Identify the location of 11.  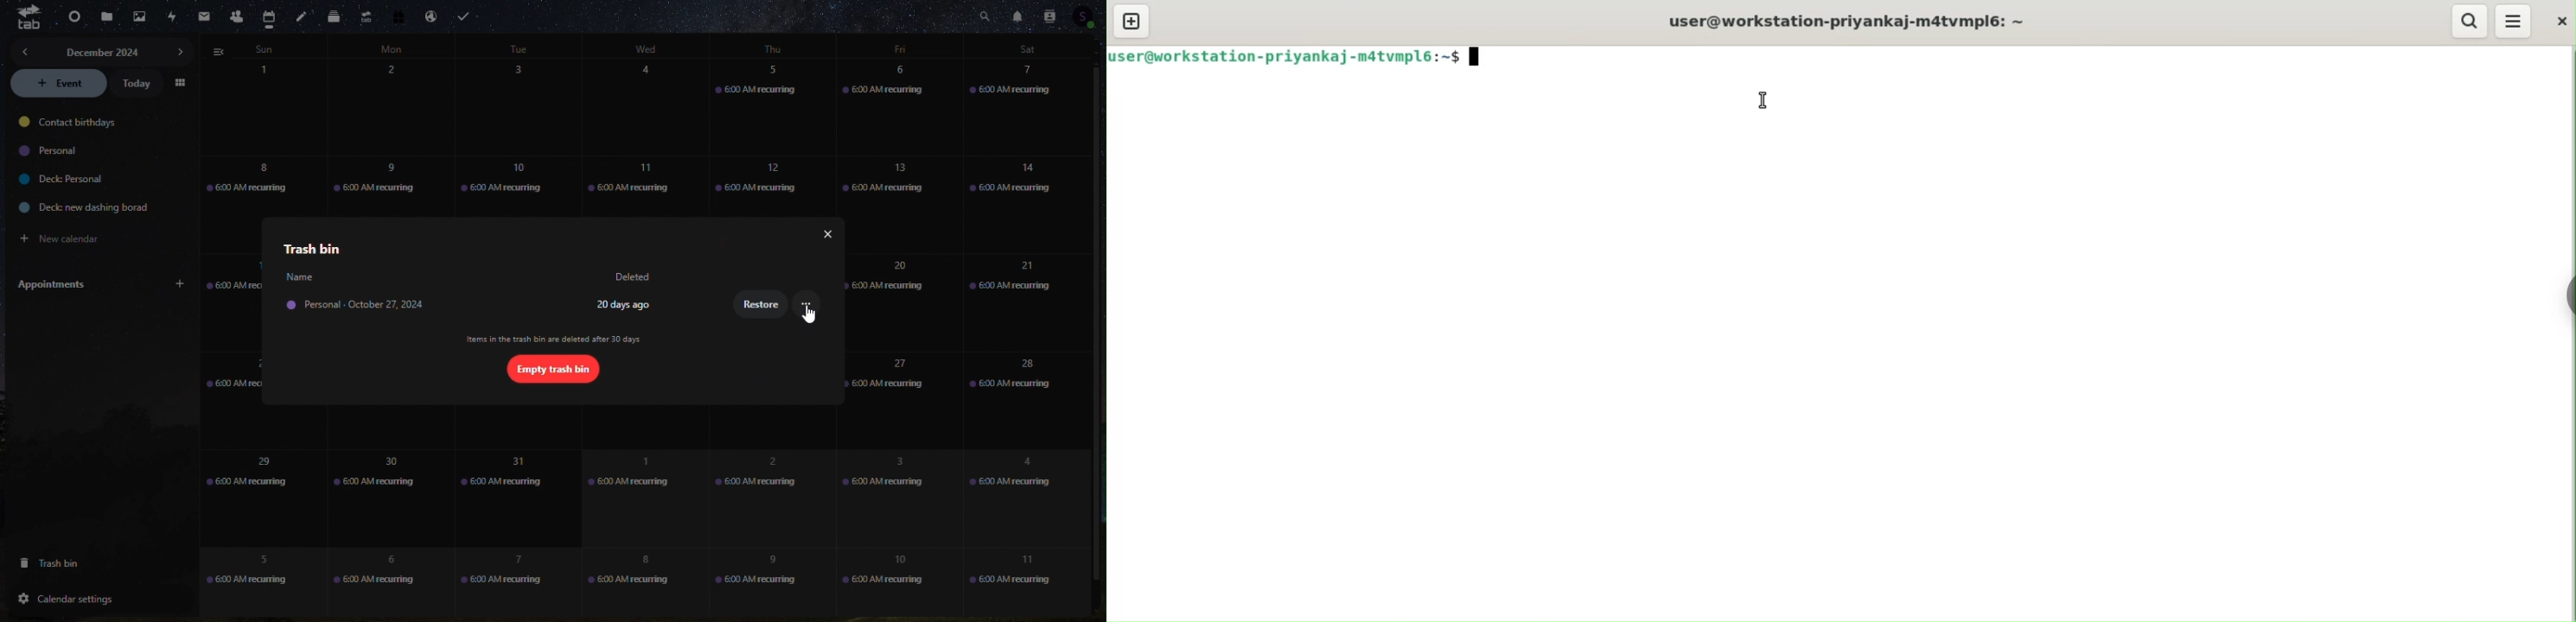
(639, 183).